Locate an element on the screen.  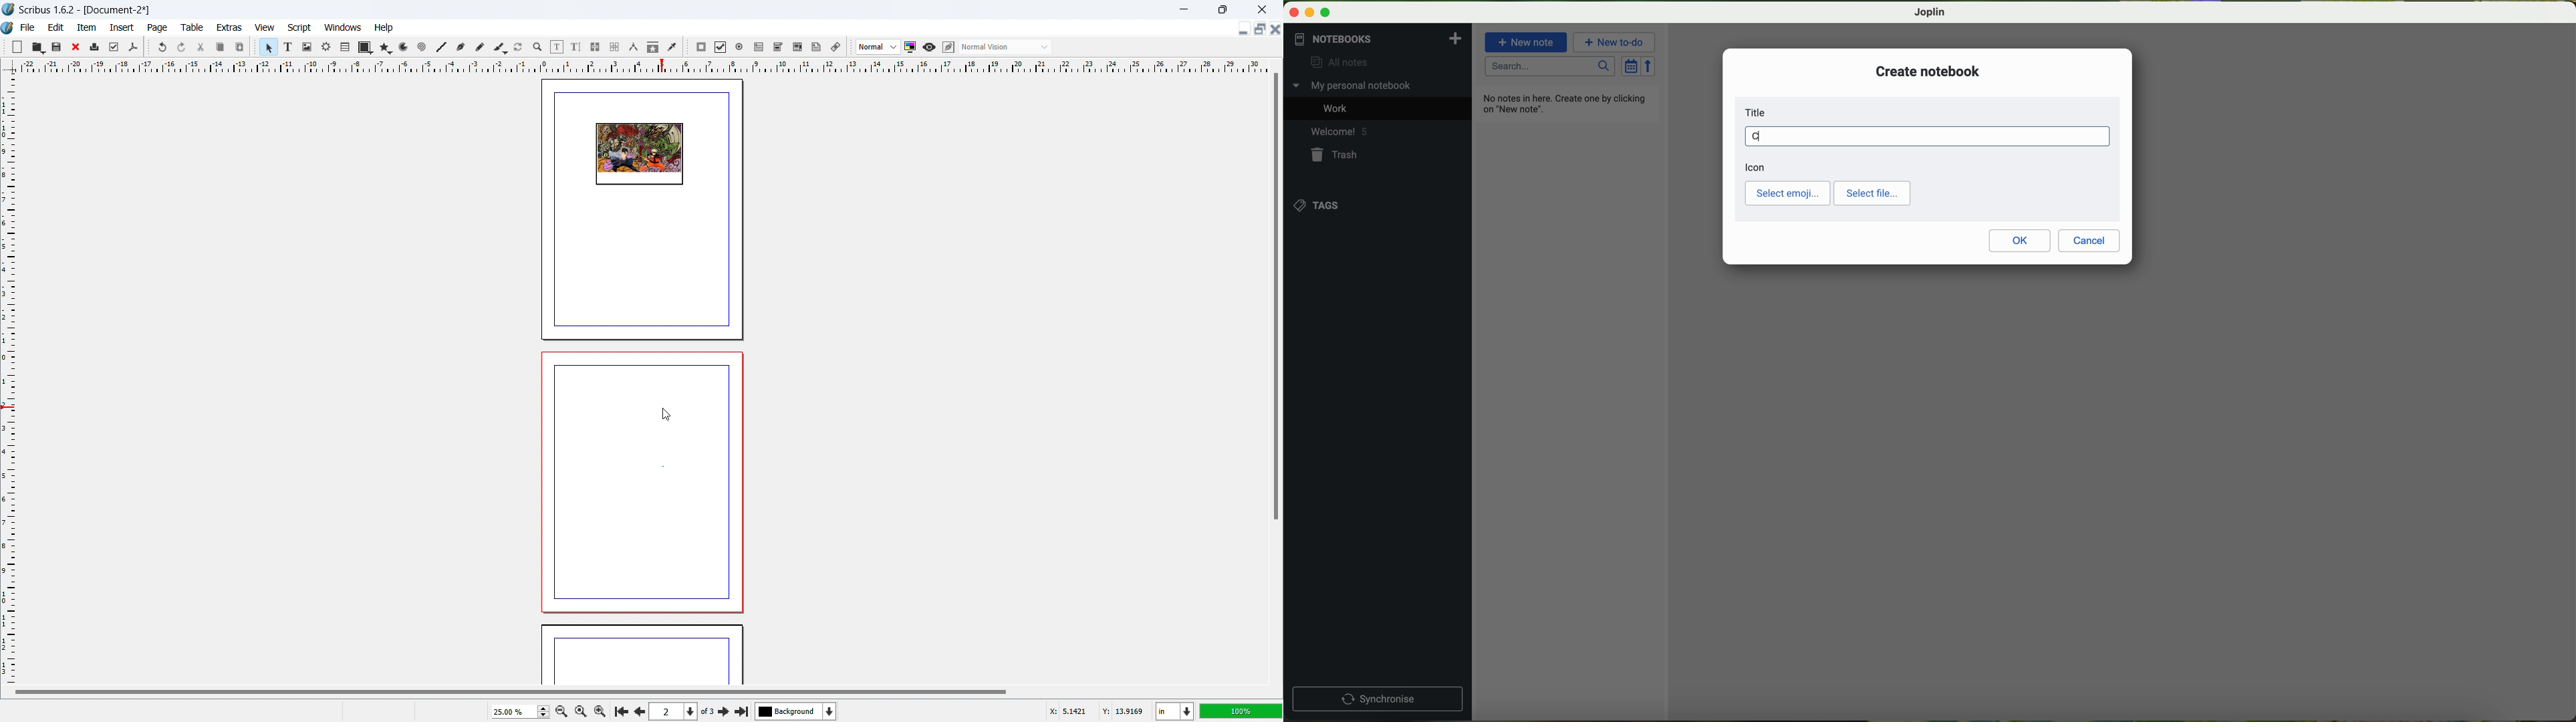
table is located at coordinates (346, 47).